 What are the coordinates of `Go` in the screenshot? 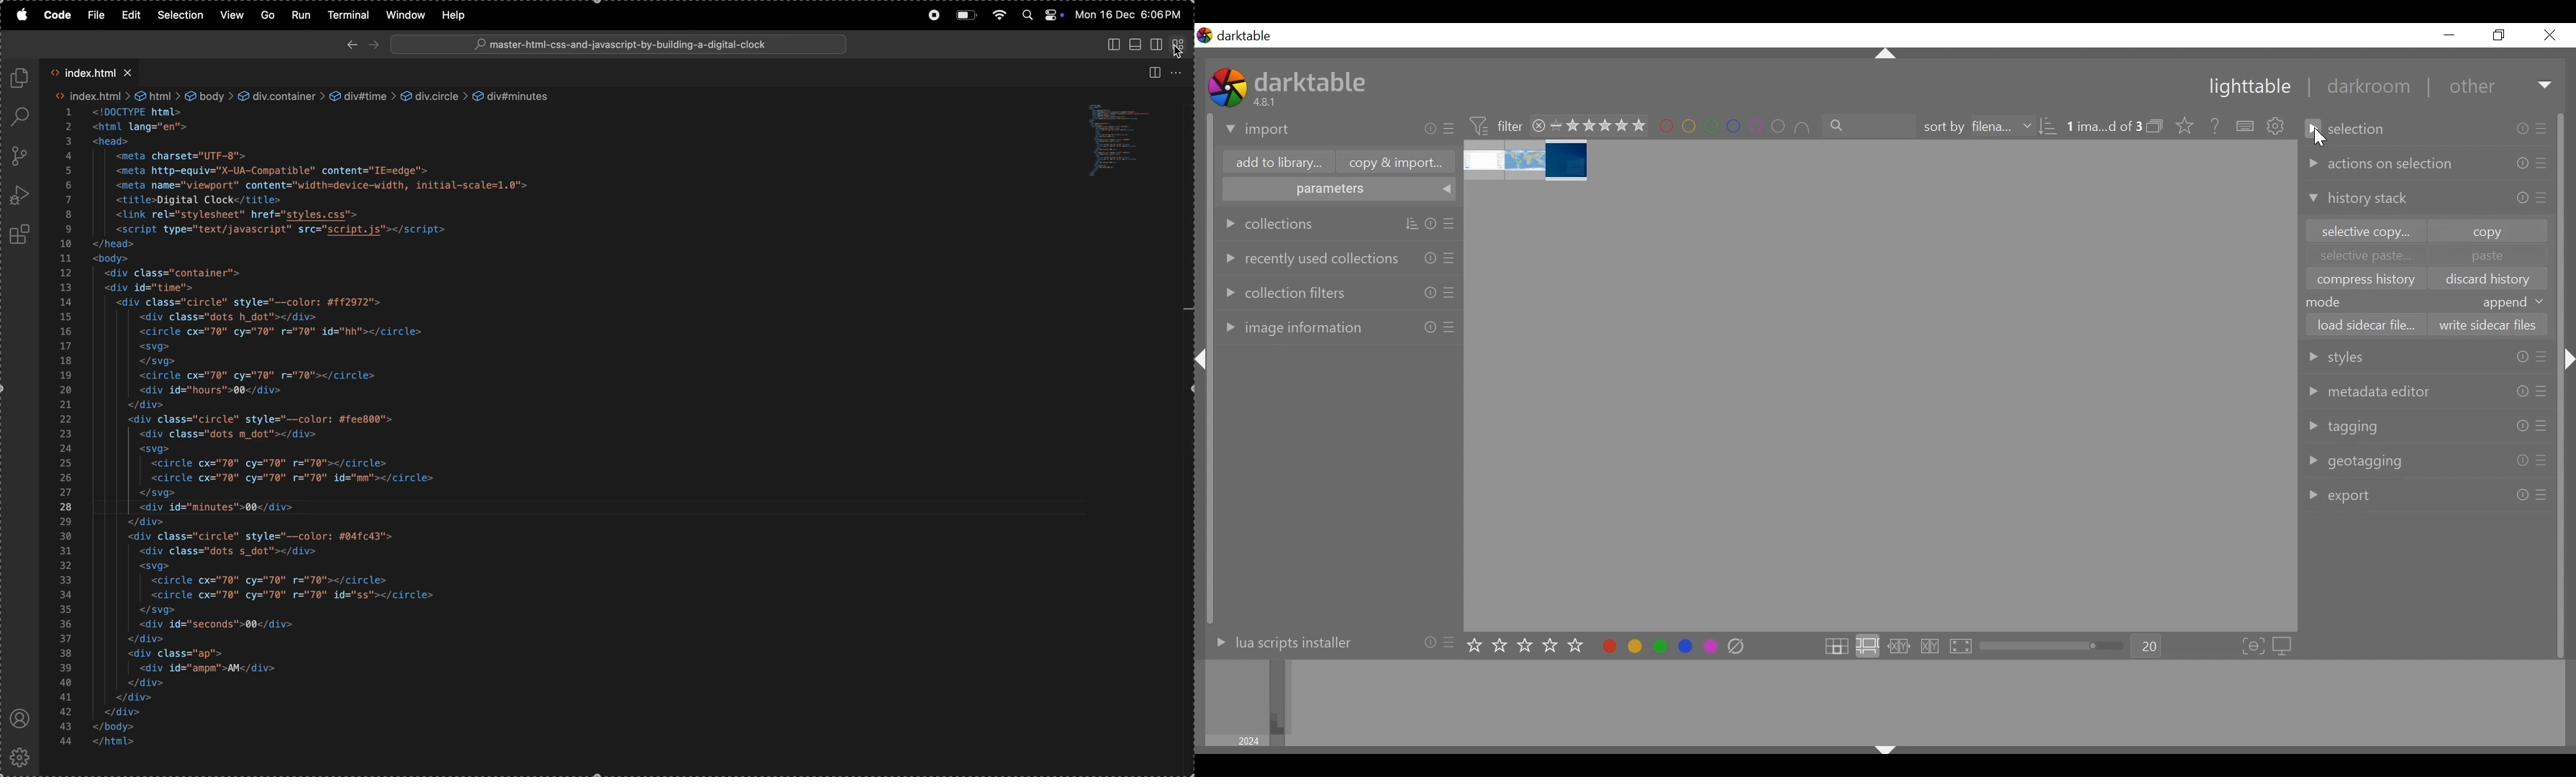 It's located at (268, 14).